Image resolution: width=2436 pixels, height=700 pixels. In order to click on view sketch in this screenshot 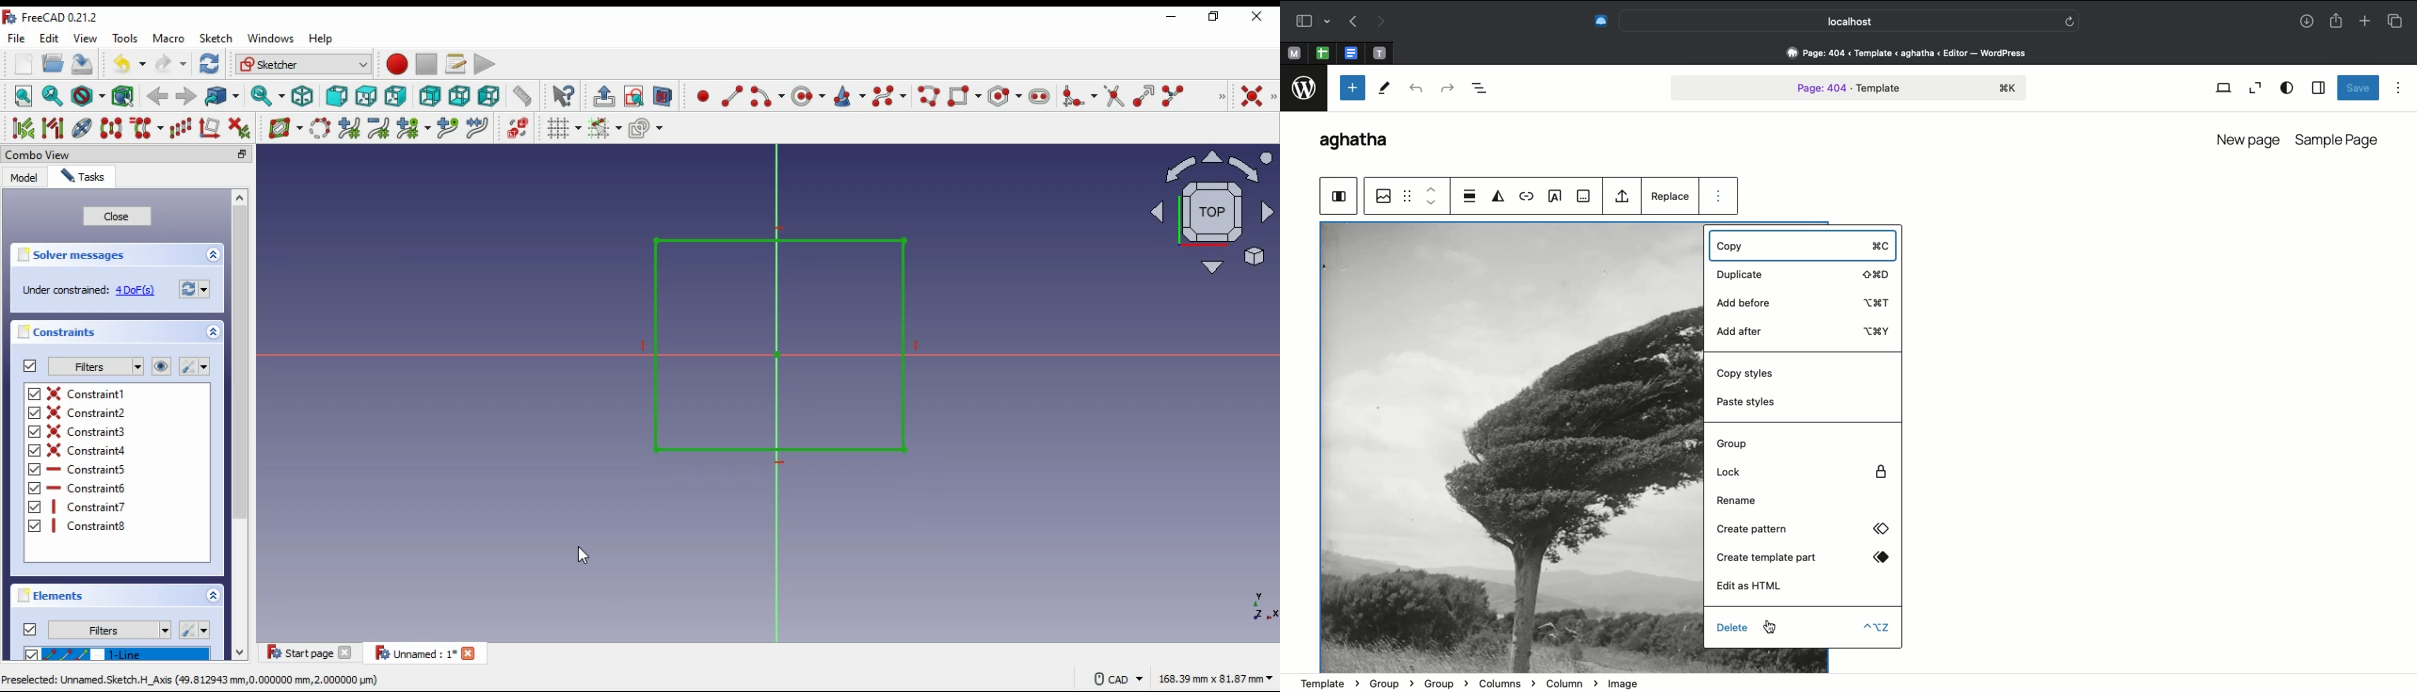, I will do `click(633, 96)`.